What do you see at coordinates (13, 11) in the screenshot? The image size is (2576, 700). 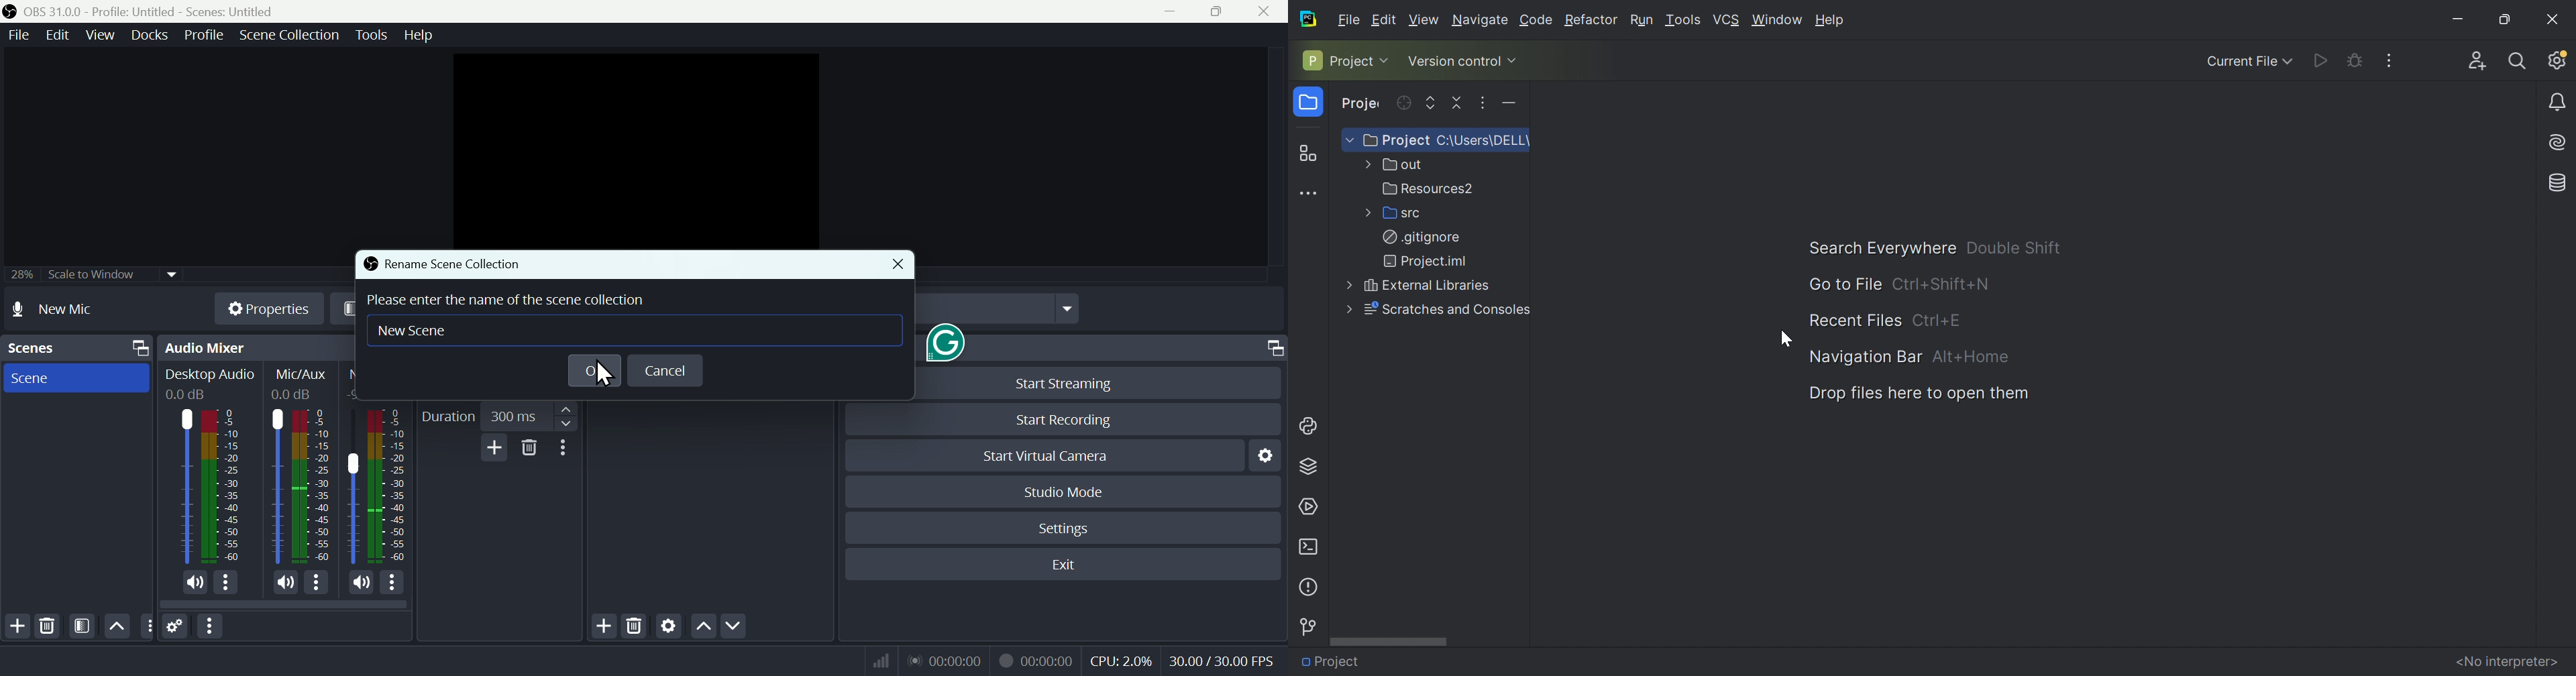 I see `obs studio icon` at bounding box center [13, 11].